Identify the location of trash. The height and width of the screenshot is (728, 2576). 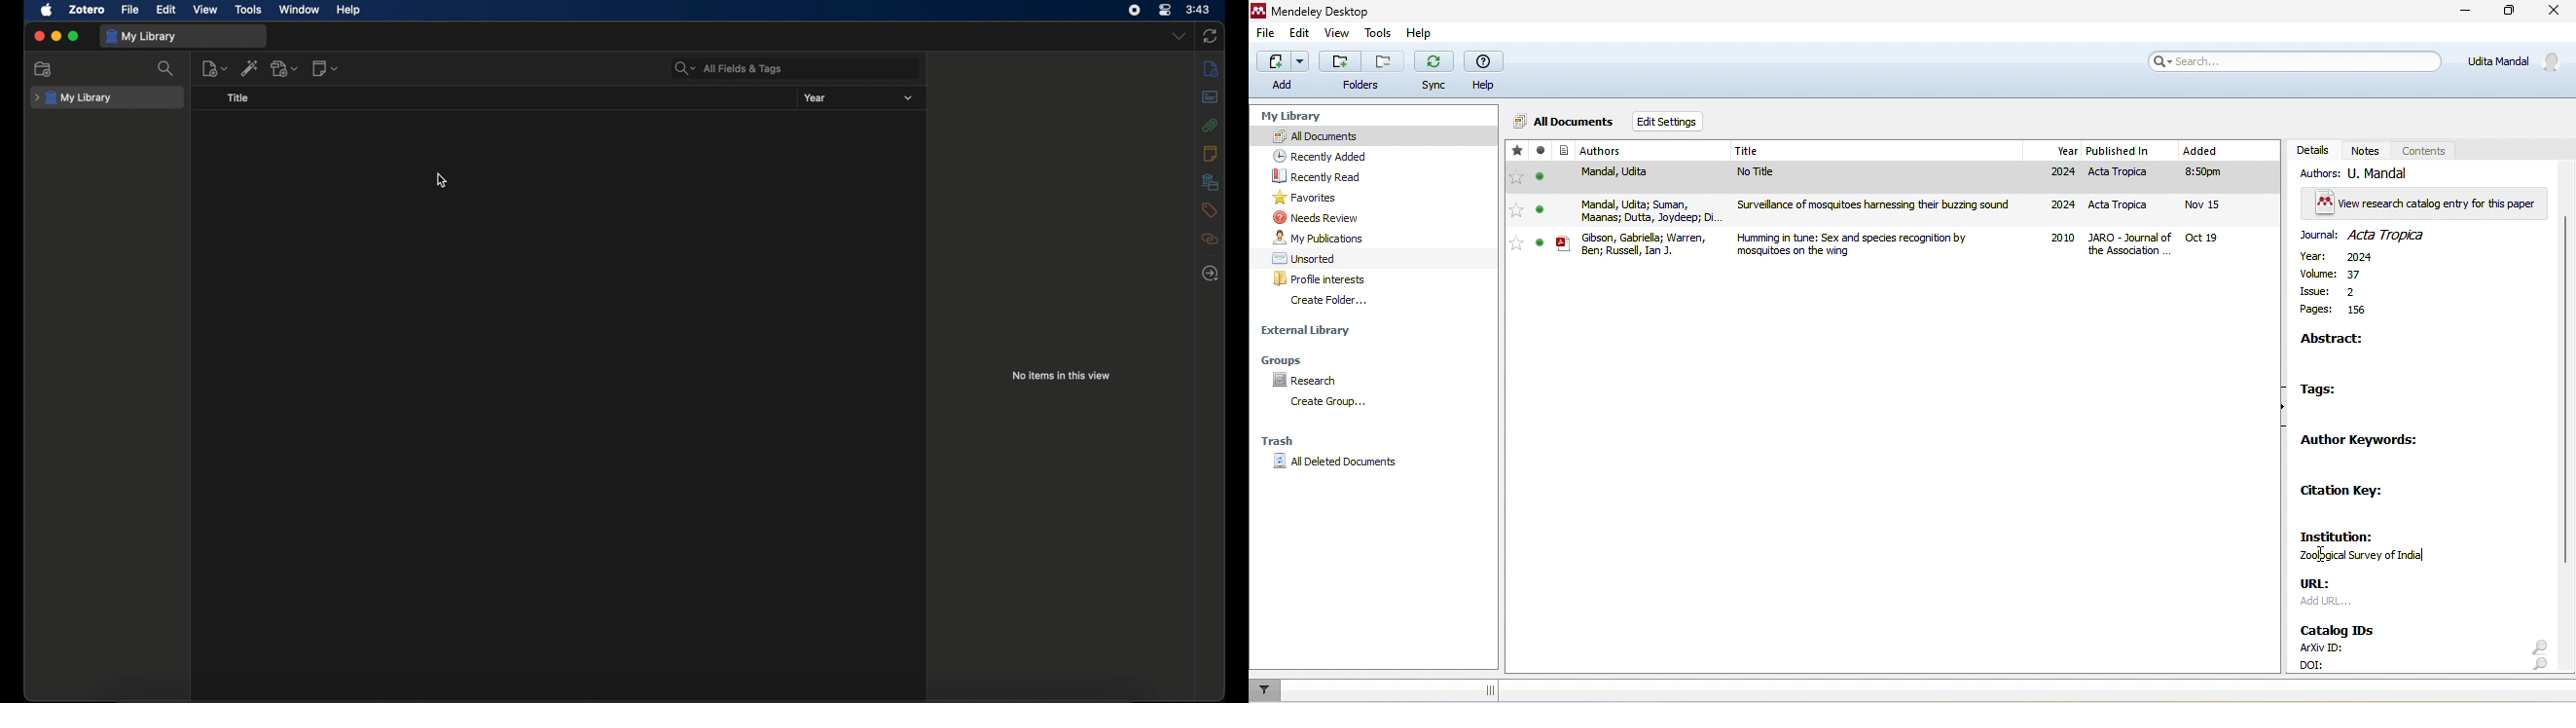
(1281, 441).